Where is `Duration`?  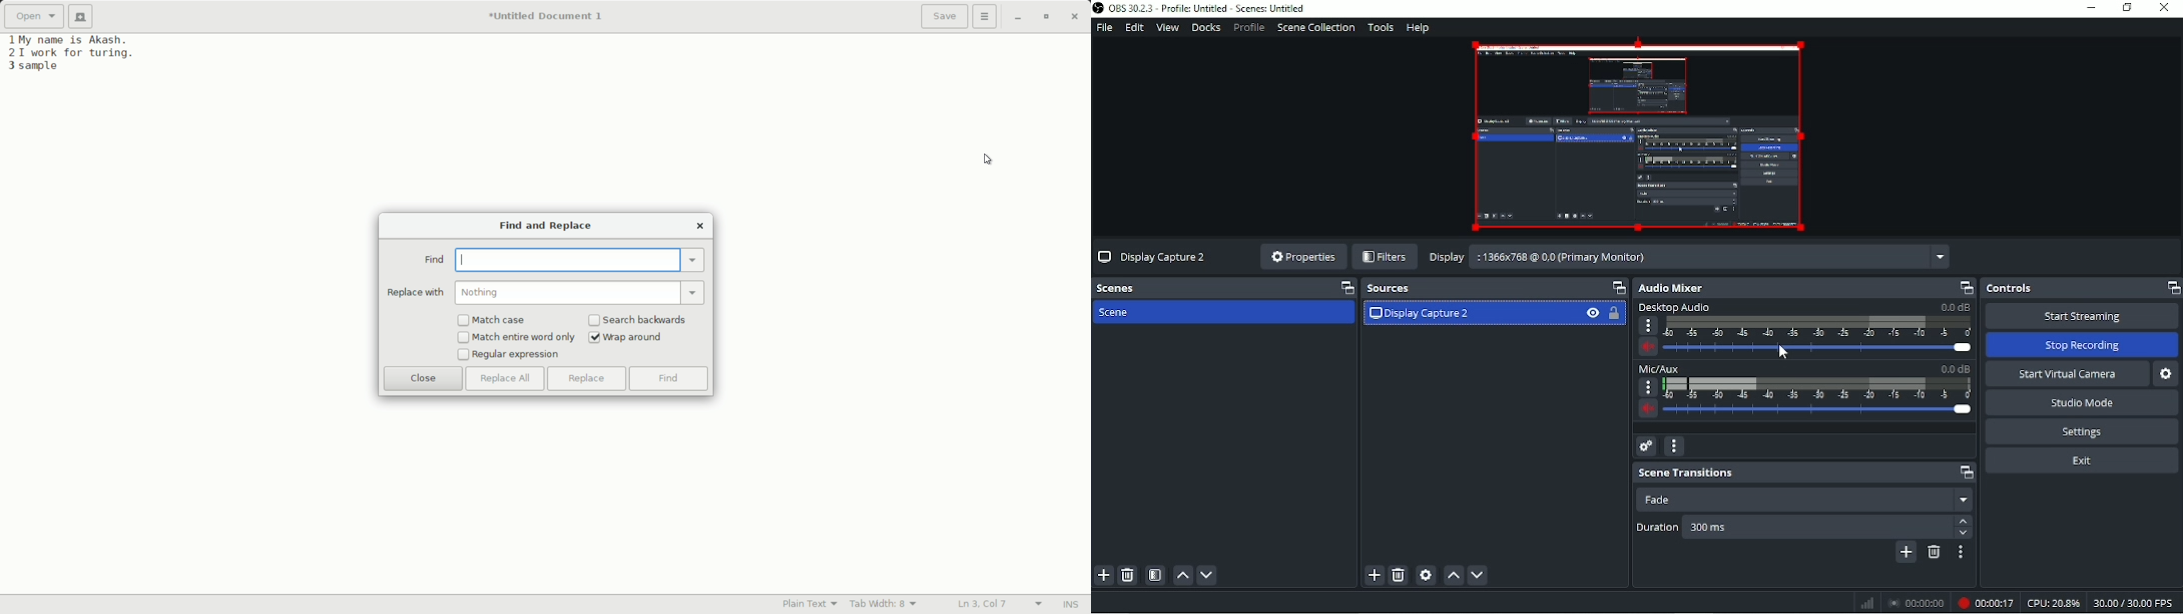 Duration is located at coordinates (1657, 527).